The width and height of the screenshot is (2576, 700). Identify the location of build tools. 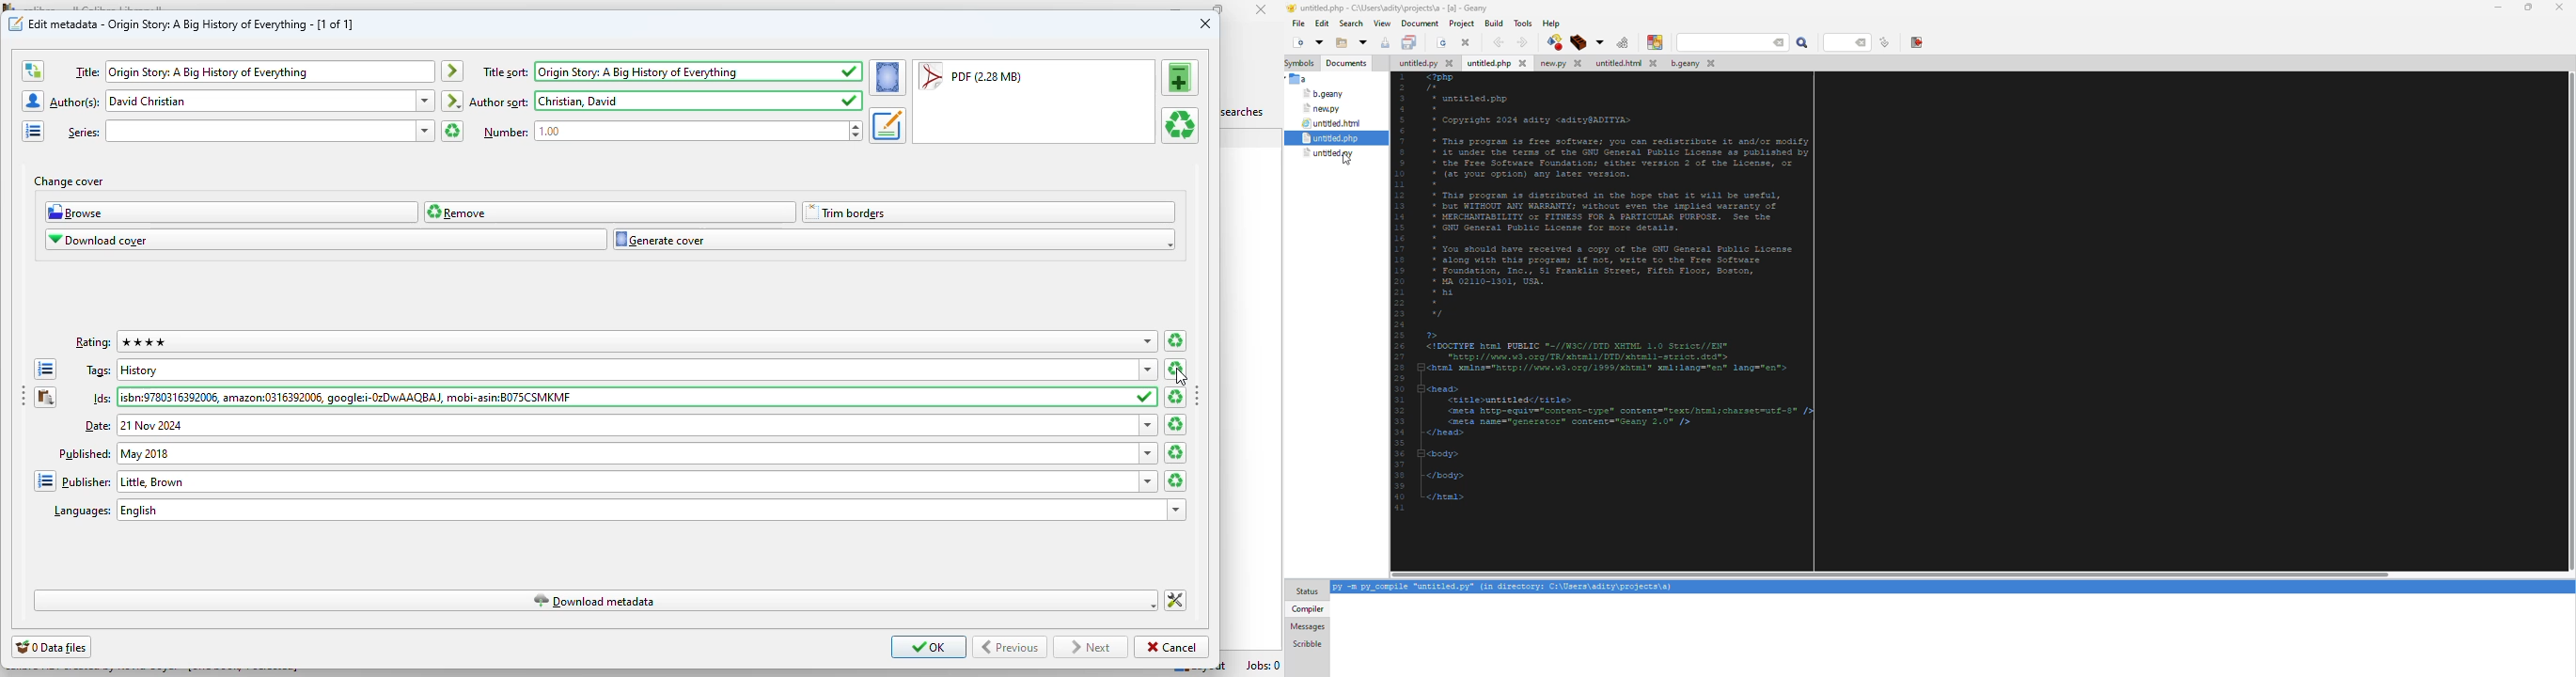
(1597, 43).